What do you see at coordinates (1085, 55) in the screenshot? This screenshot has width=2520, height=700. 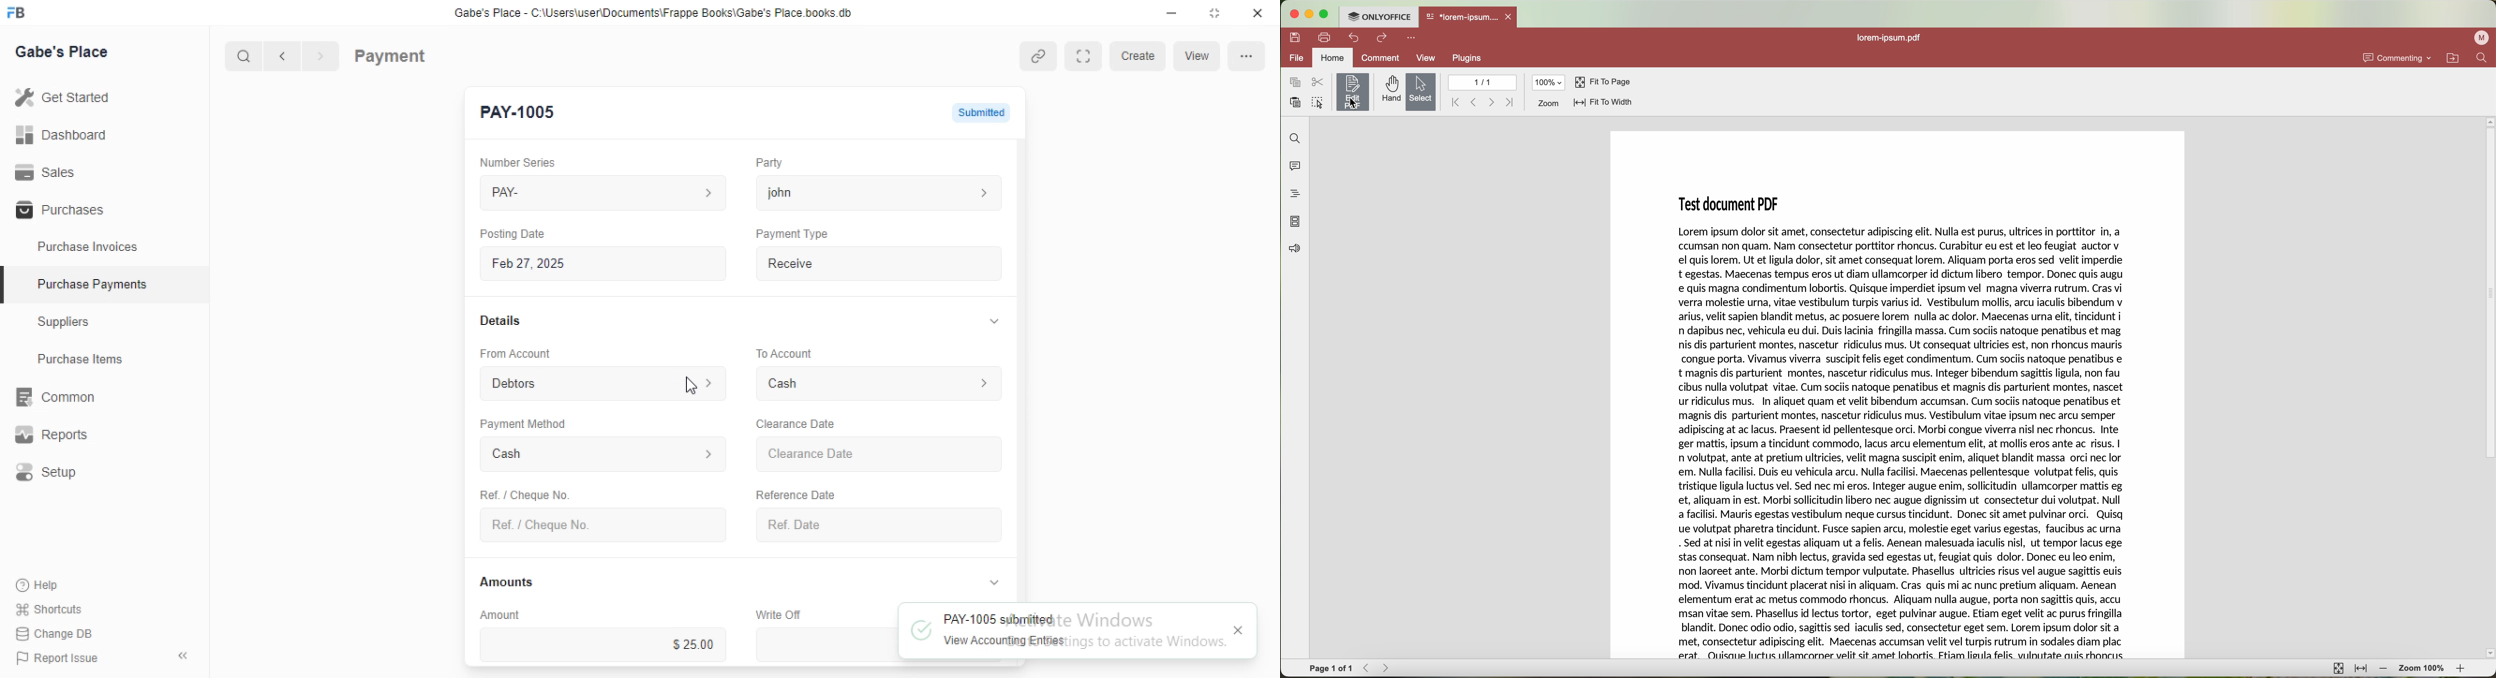 I see `fit to window` at bounding box center [1085, 55].